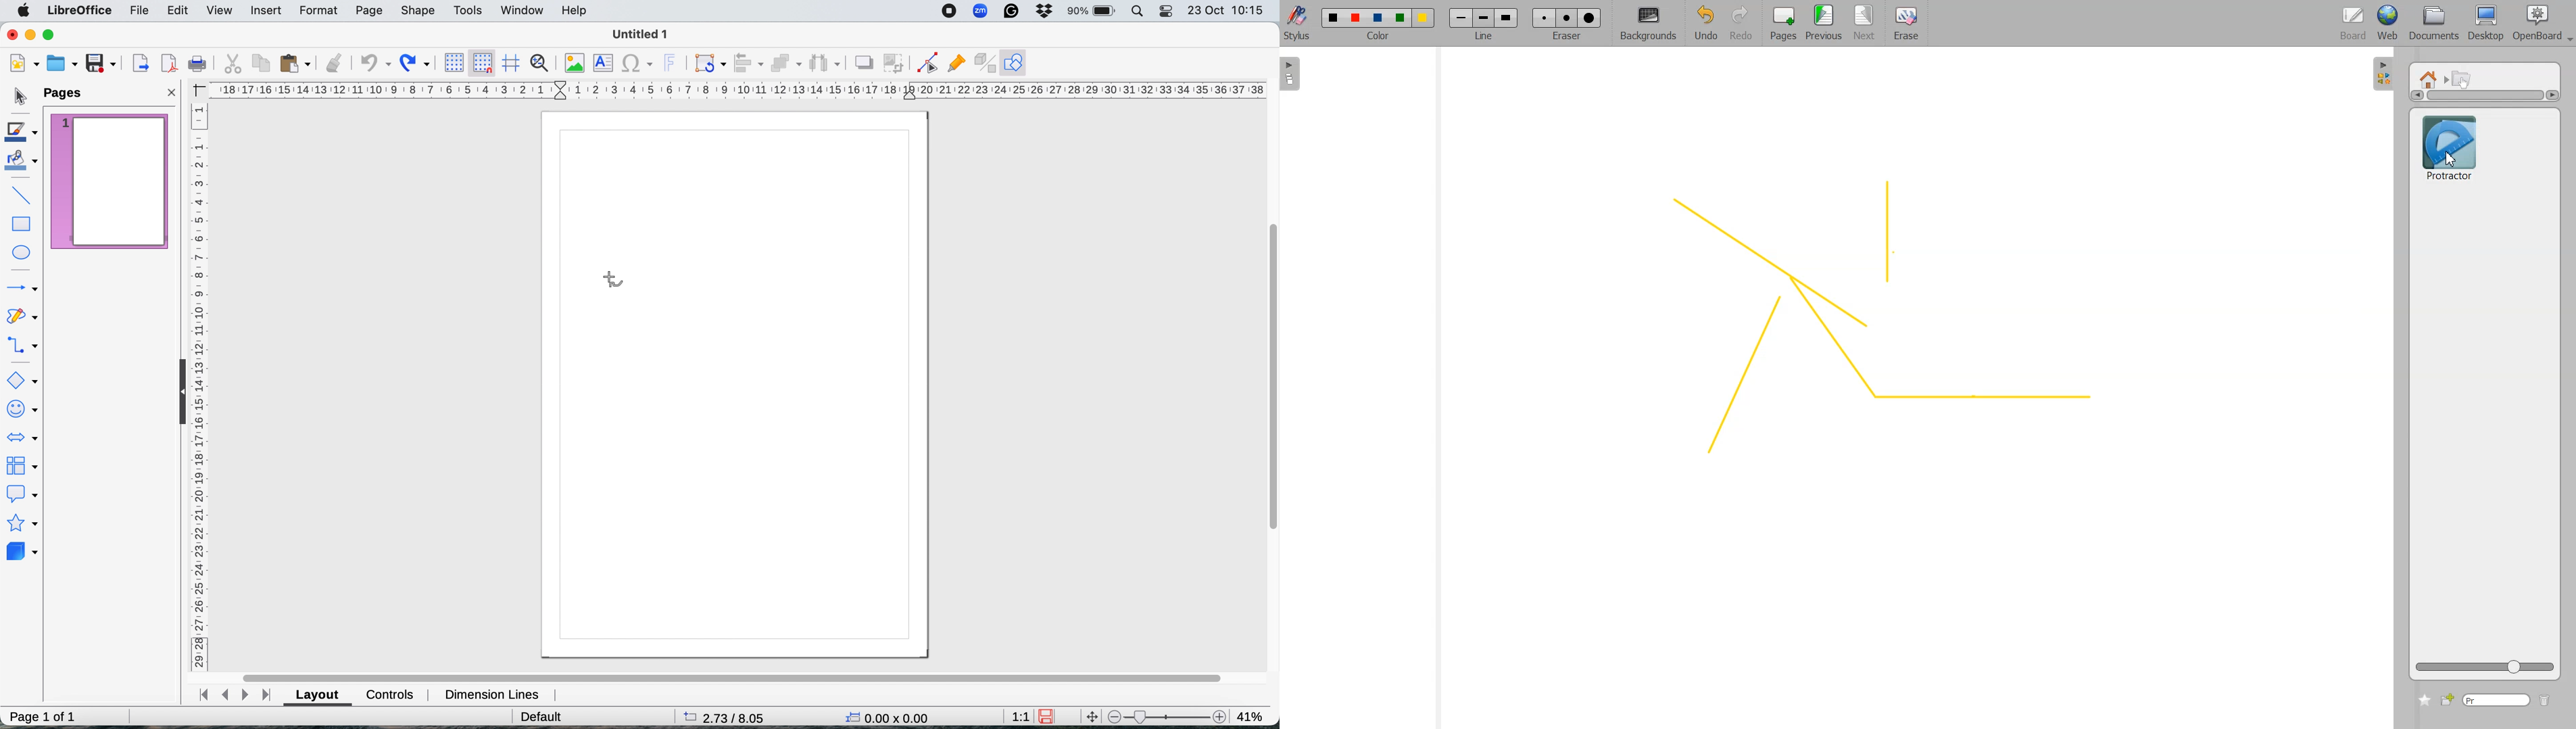 This screenshot has height=756, width=2576. I want to click on toggle edit point mode, so click(925, 63).